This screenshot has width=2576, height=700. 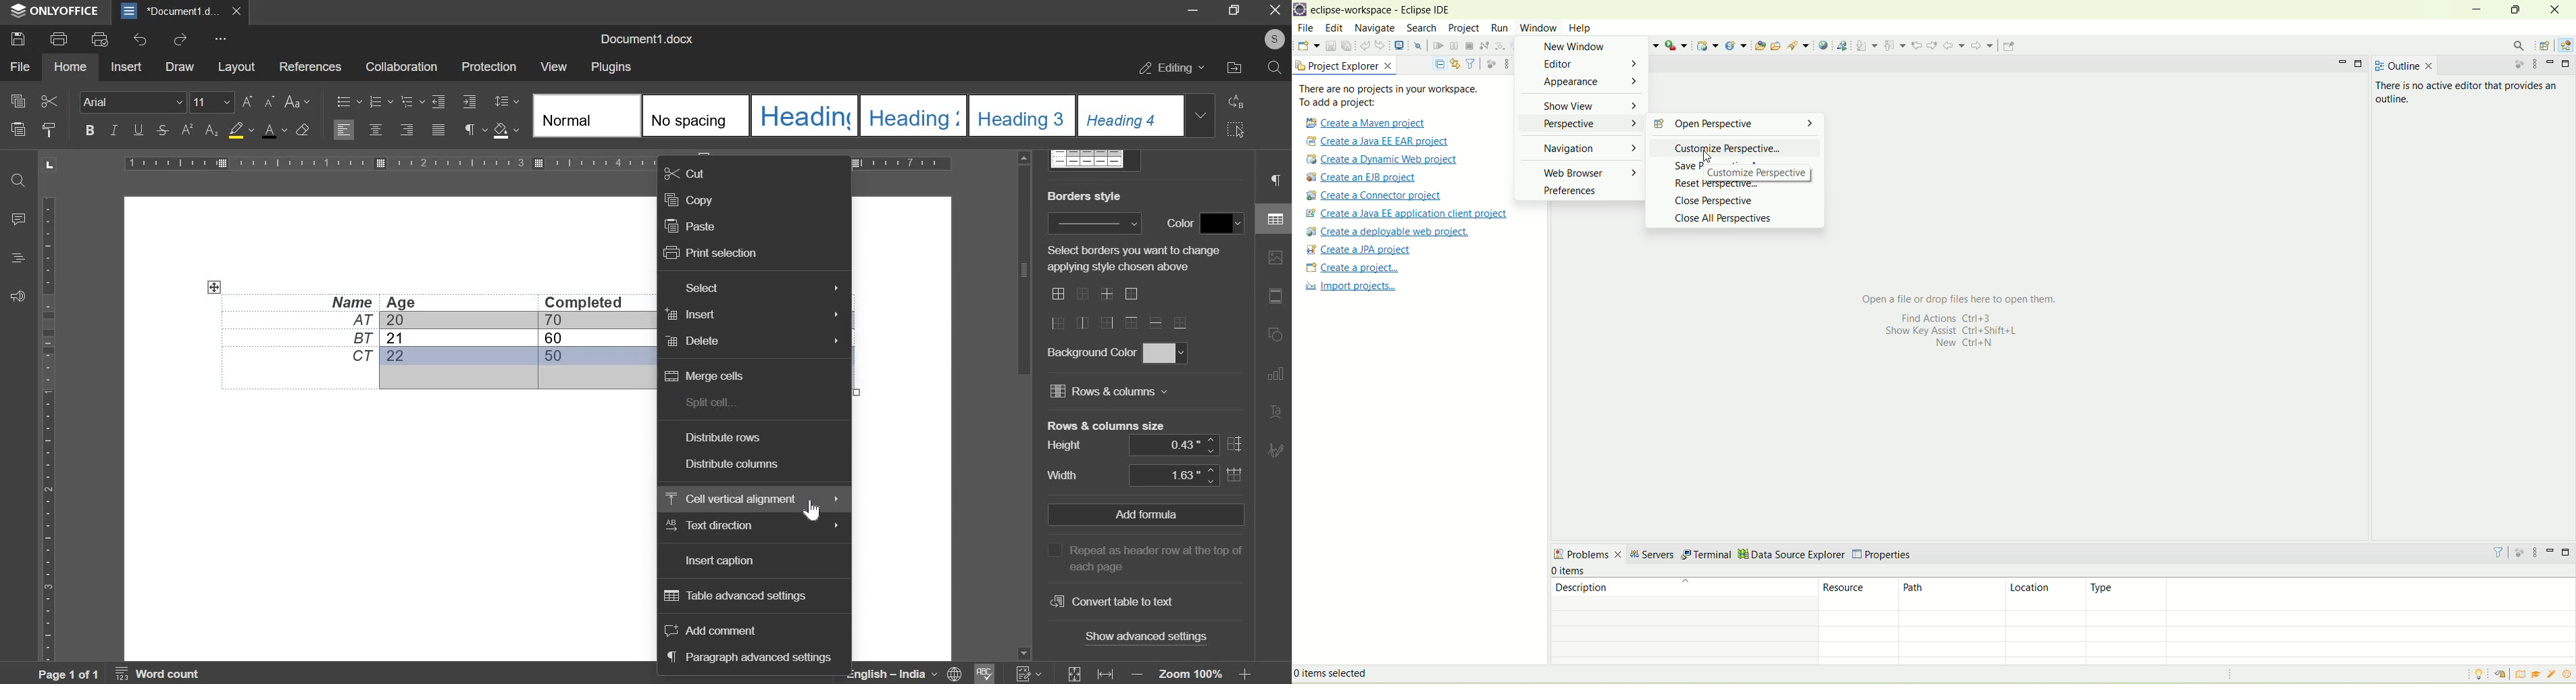 What do you see at coordinates (501, 130) in the screenshot?
I see `shading` at bounding box center [501, 130].